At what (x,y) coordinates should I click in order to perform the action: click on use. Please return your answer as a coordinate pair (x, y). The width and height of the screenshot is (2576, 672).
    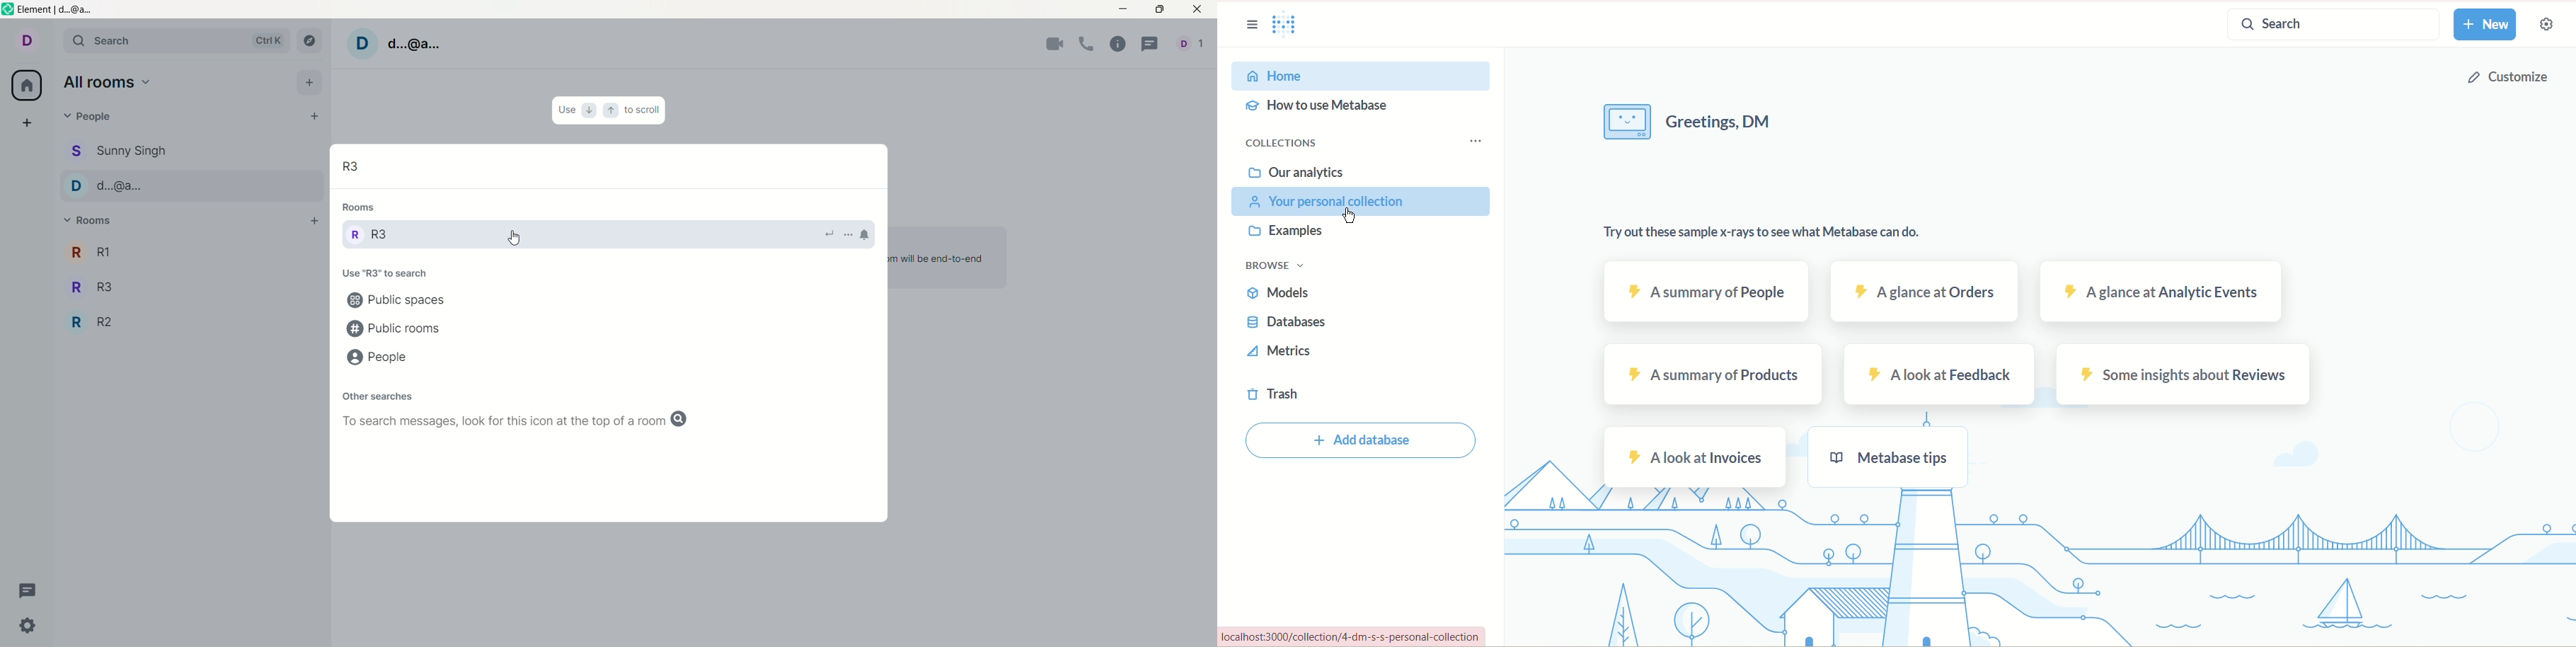
    Looking at the image, I should click on (566, 110).